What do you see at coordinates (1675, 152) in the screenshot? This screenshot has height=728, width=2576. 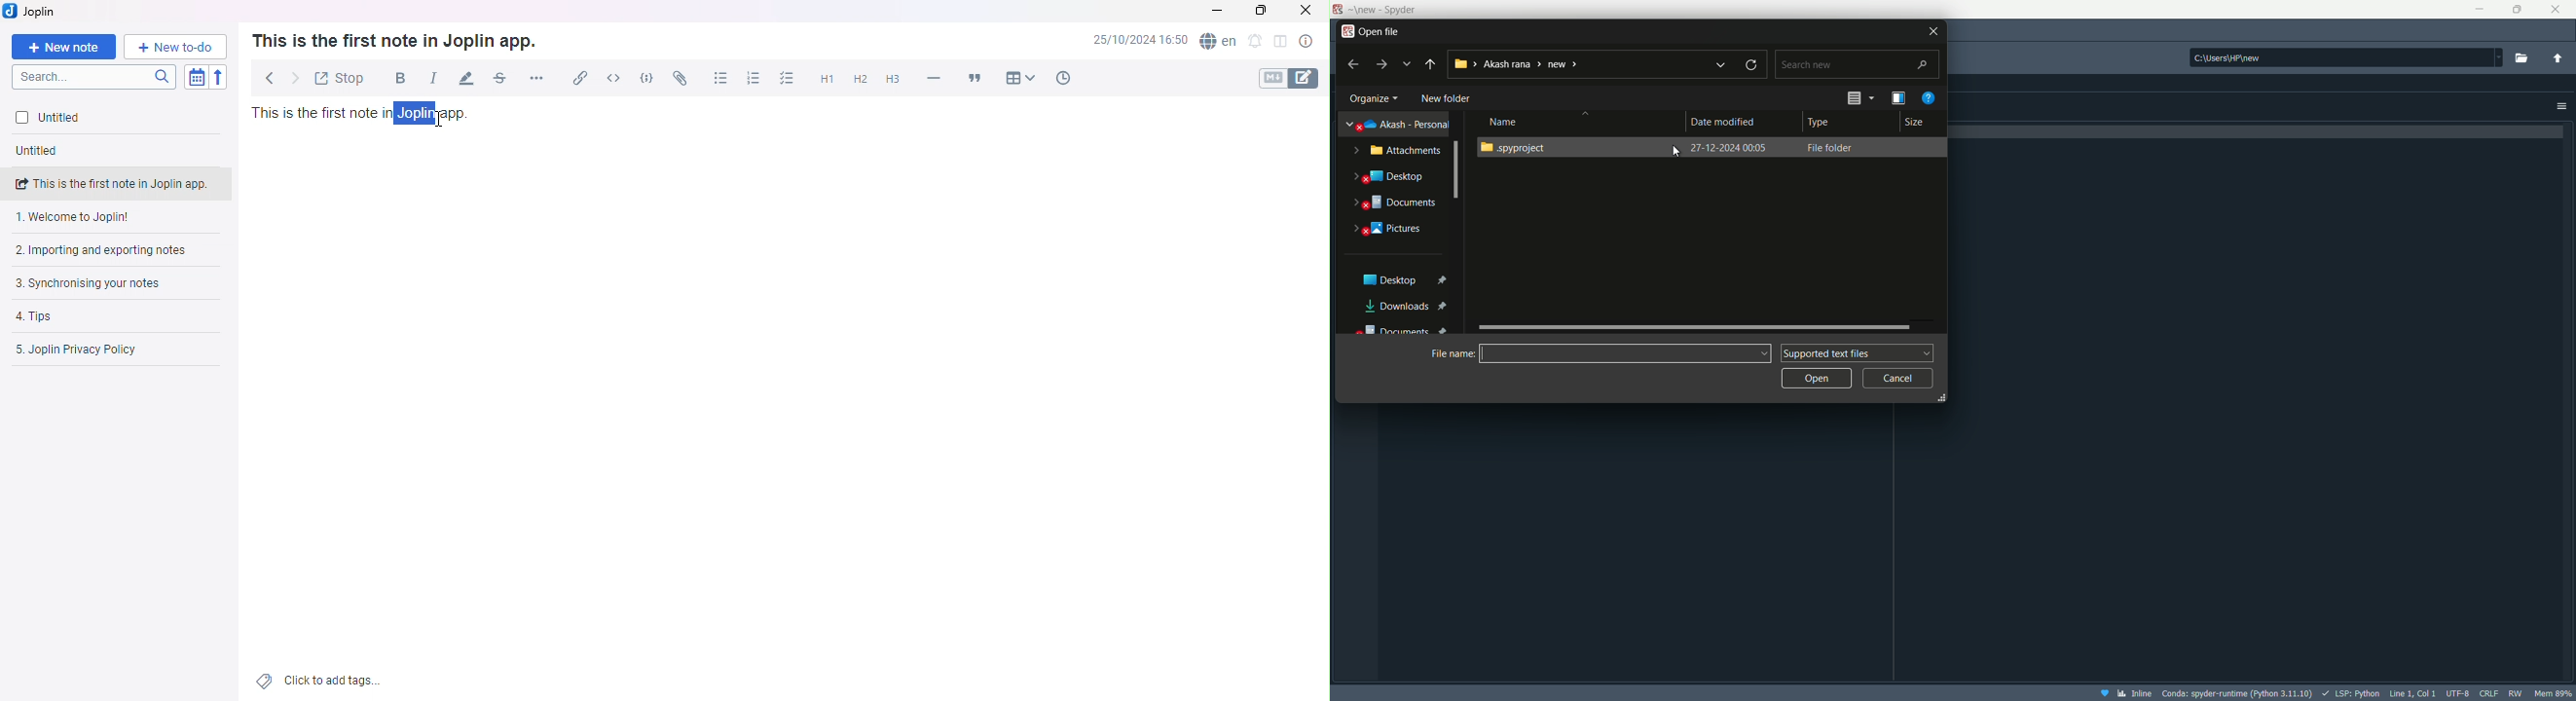 I see `Cursor` at bounding box center [1675, 152].